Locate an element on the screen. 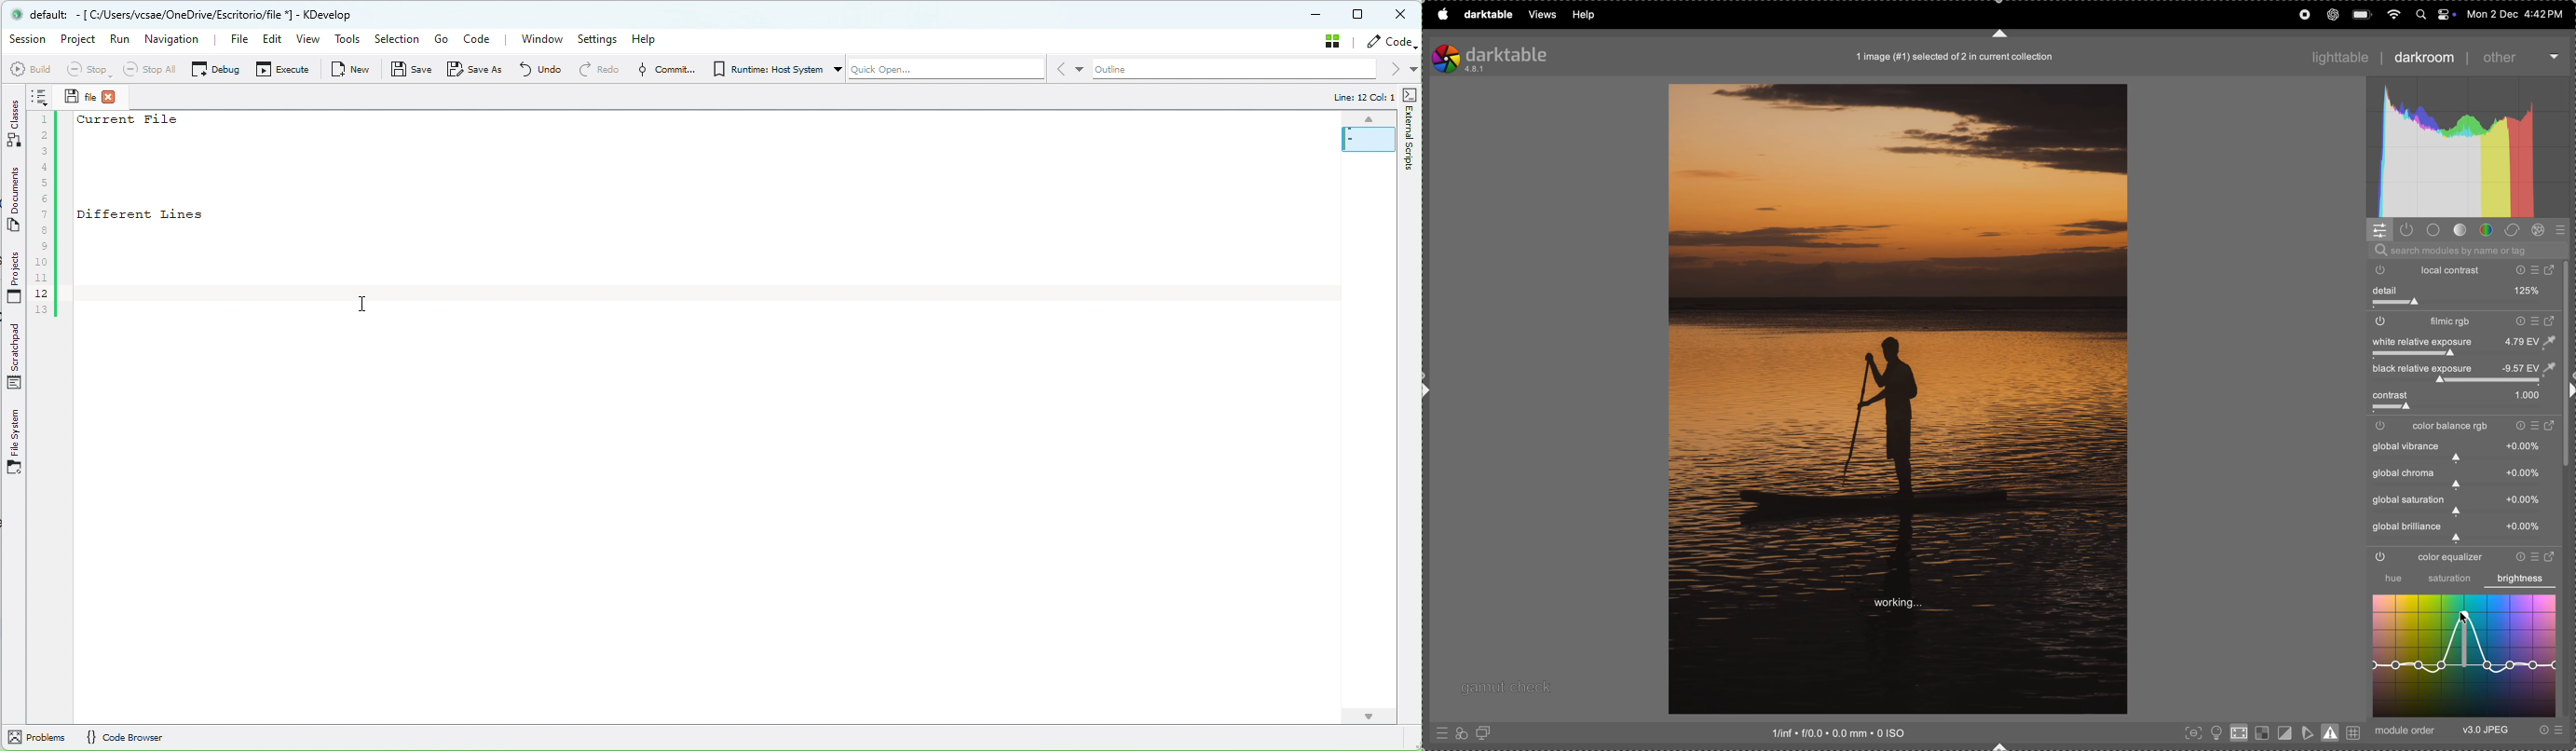  toggle clipping indication is located at coordinates (2284, 732).